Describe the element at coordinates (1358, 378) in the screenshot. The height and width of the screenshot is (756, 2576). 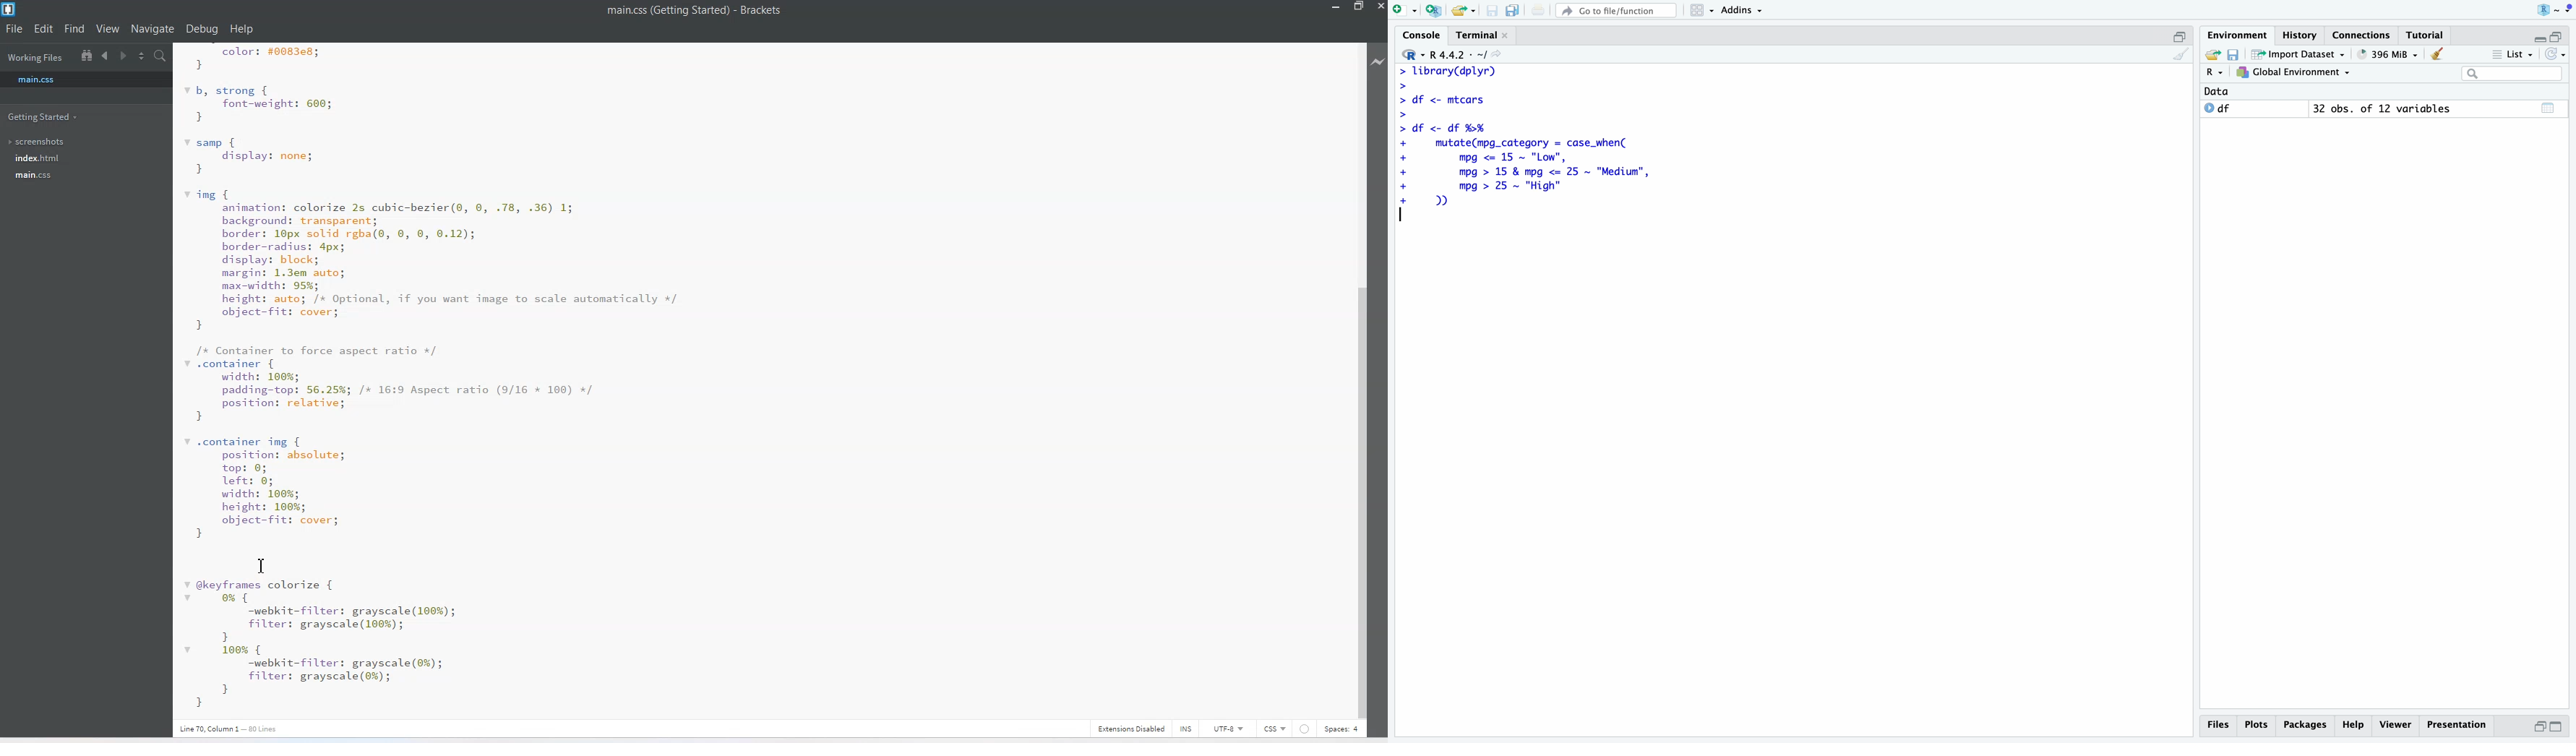
I see `Vertical Scroll Bar` at that location.